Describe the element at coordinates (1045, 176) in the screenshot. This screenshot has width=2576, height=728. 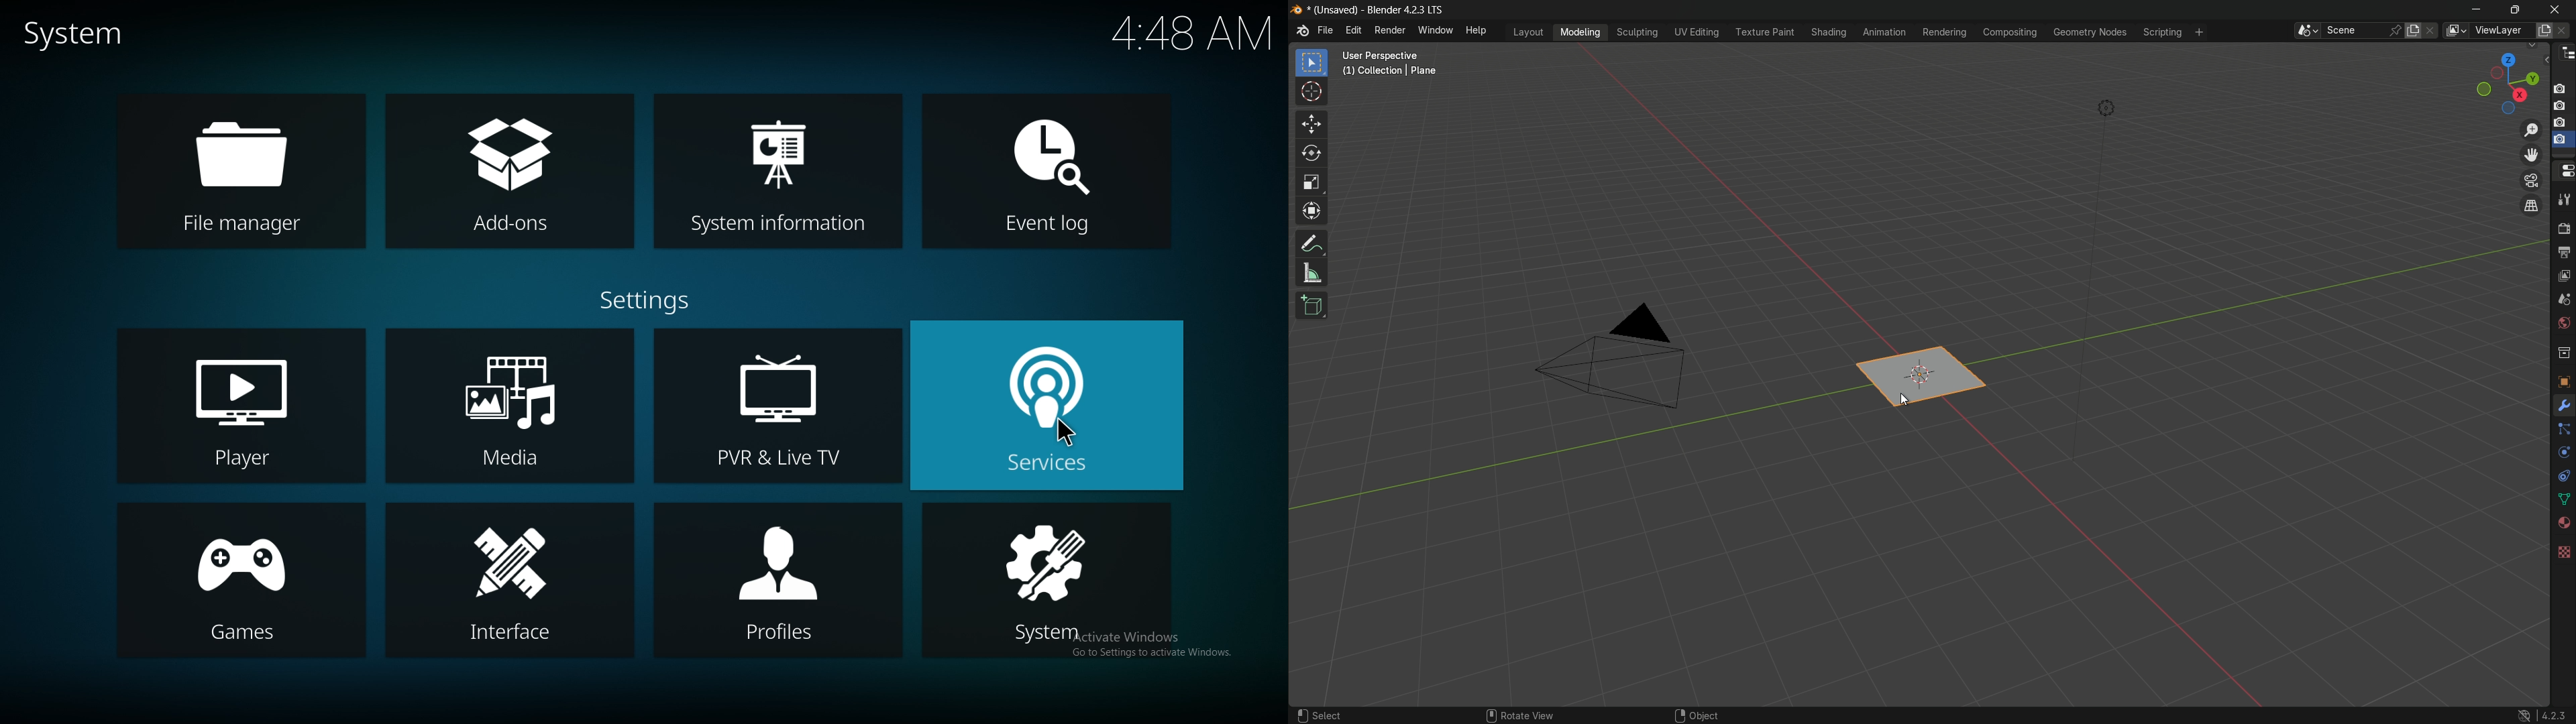
I see `event log` at that location.